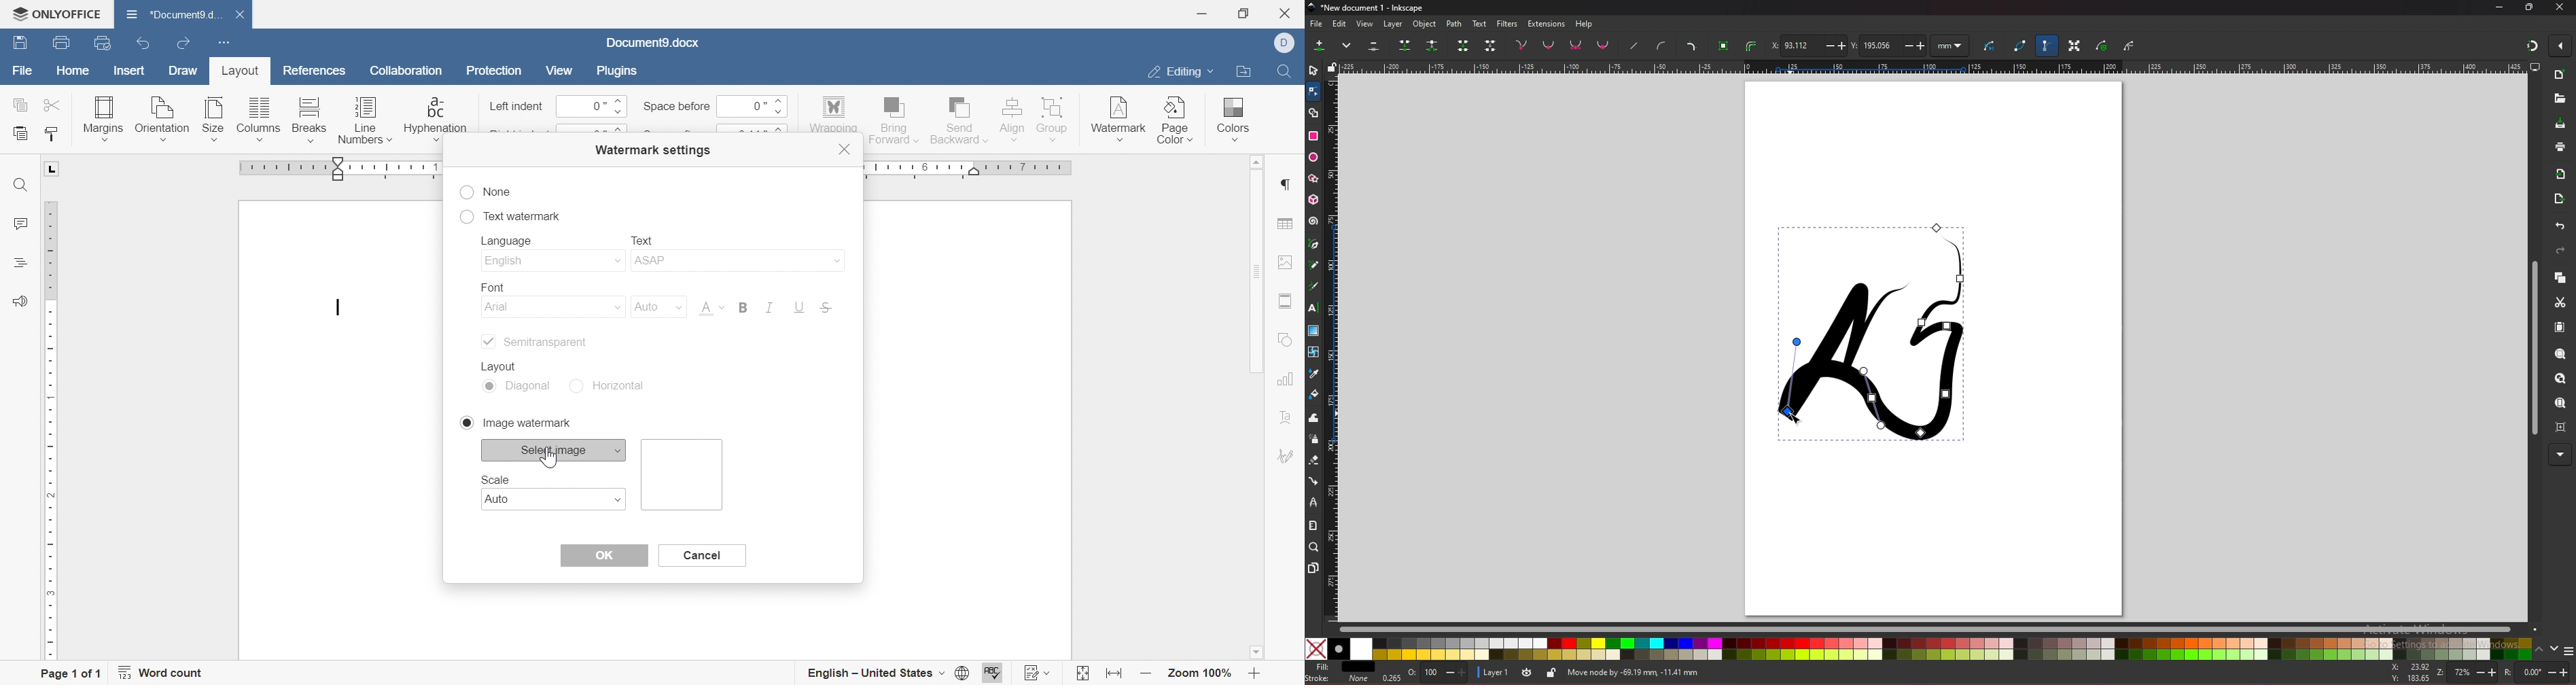 Image resolution: width=2576 pixels, height=700 pixels. Describe the element at coordinates (2533, 346) in the screenshot. I see `scroll bar` at that location.